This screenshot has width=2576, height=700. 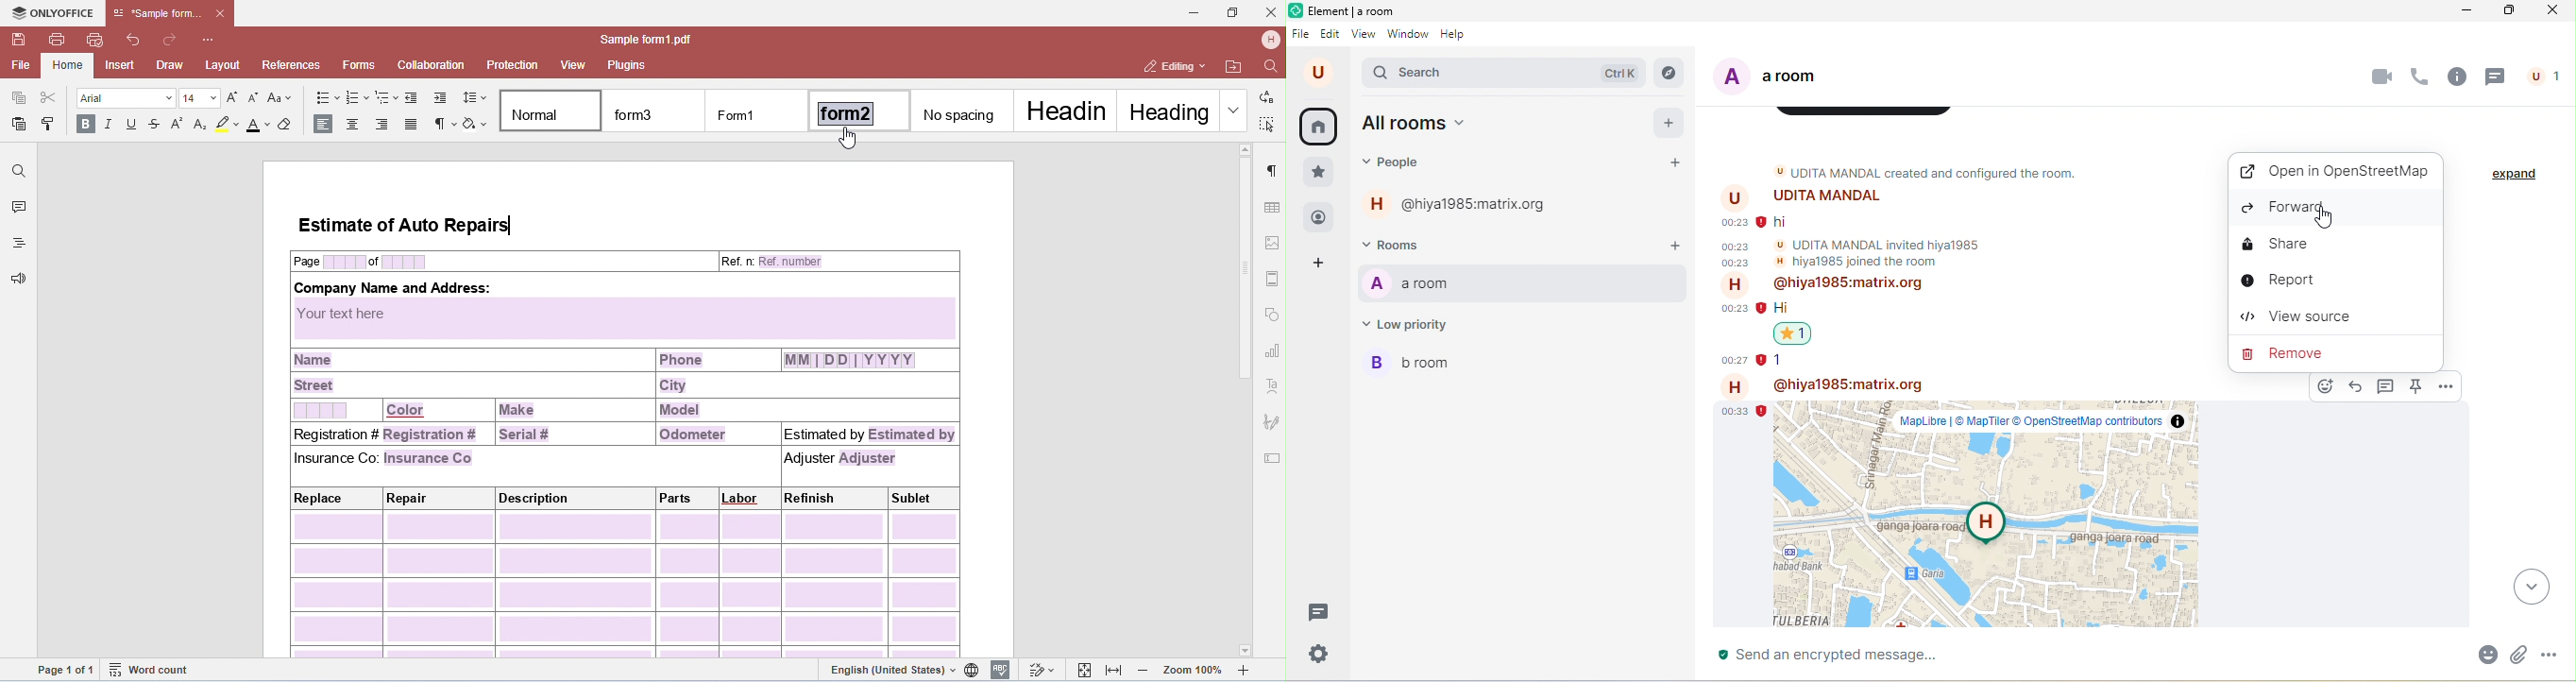 I want to click on remove, so click(x=2336, y=353).